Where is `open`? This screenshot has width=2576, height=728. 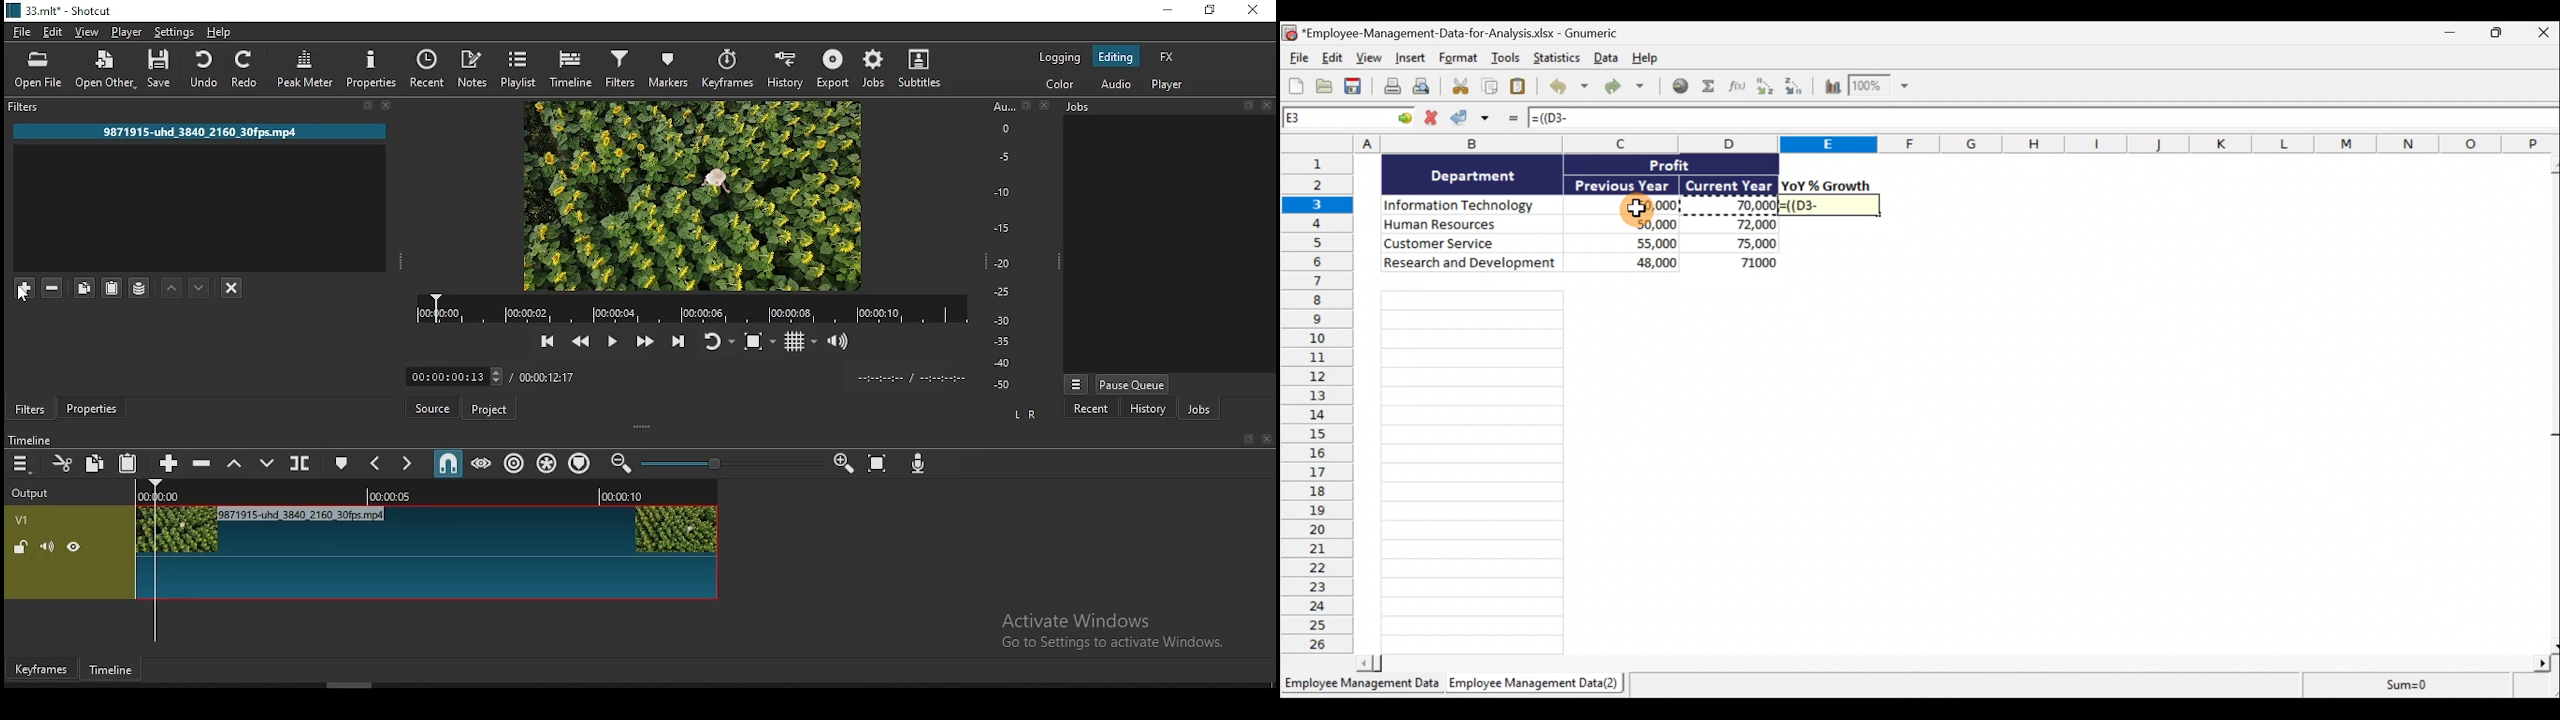
open is located at coordinates (40, 72).